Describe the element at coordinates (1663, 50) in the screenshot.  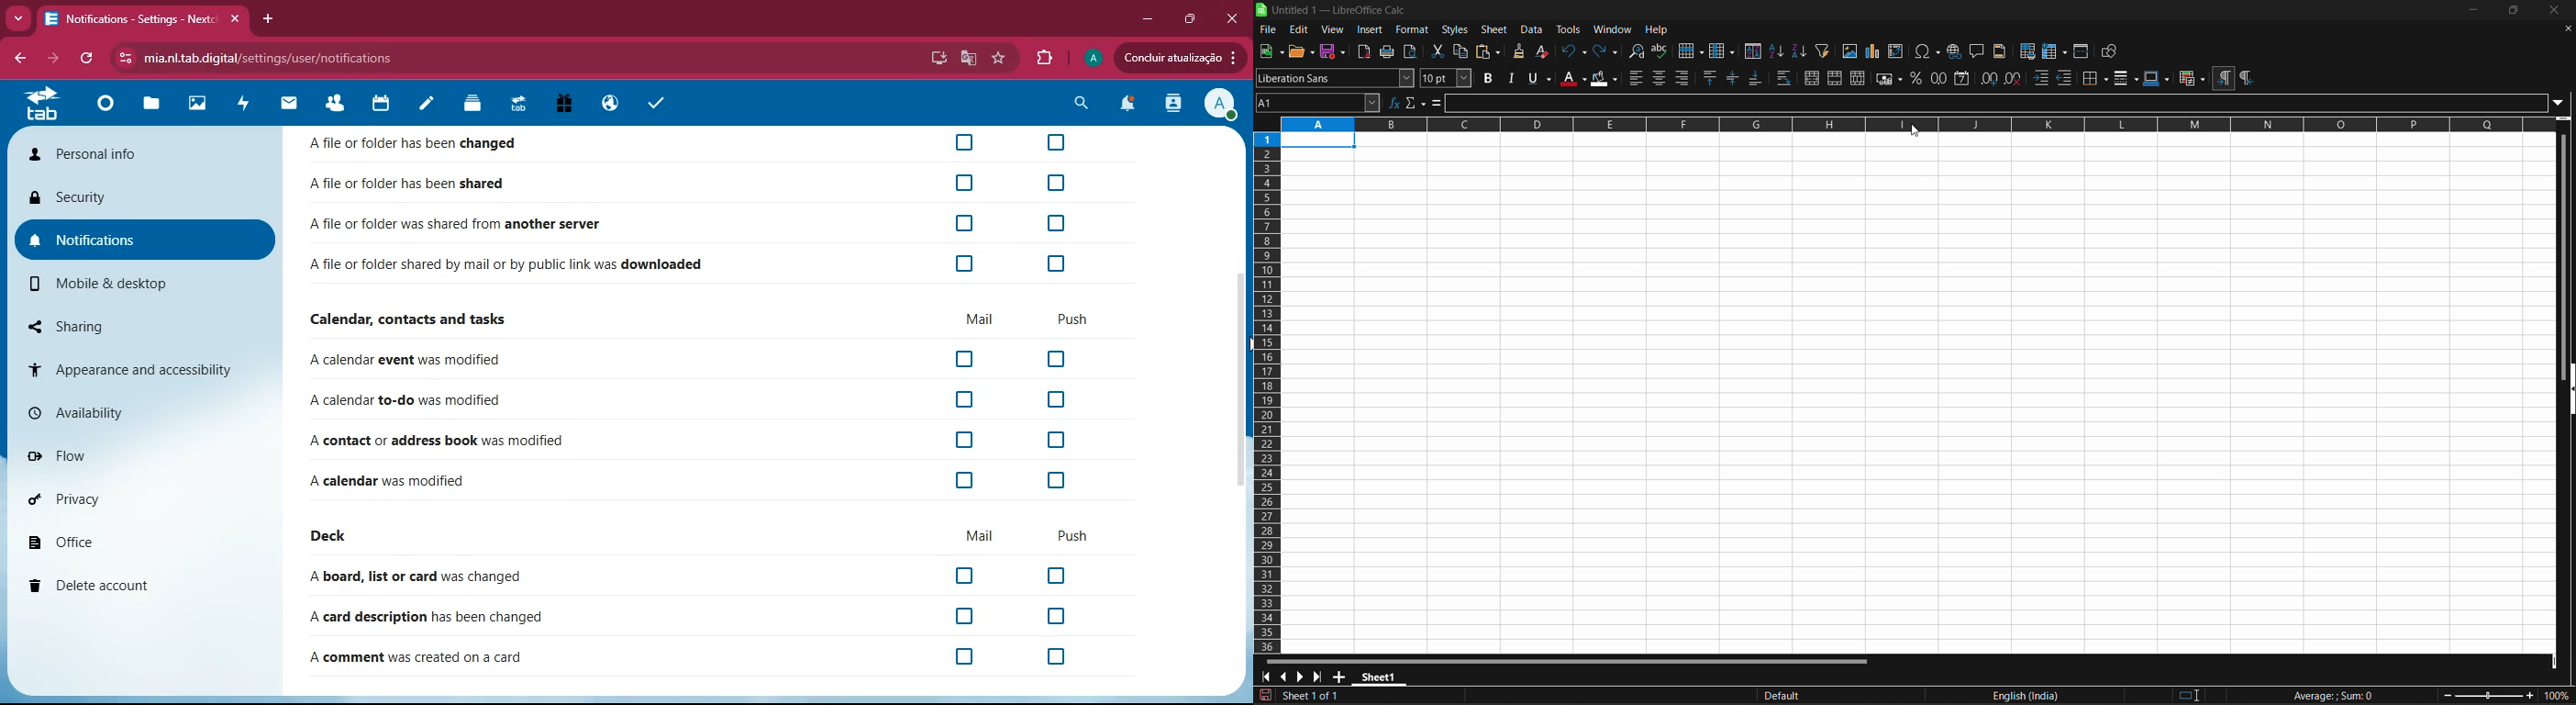
I see `spelling` at that location.